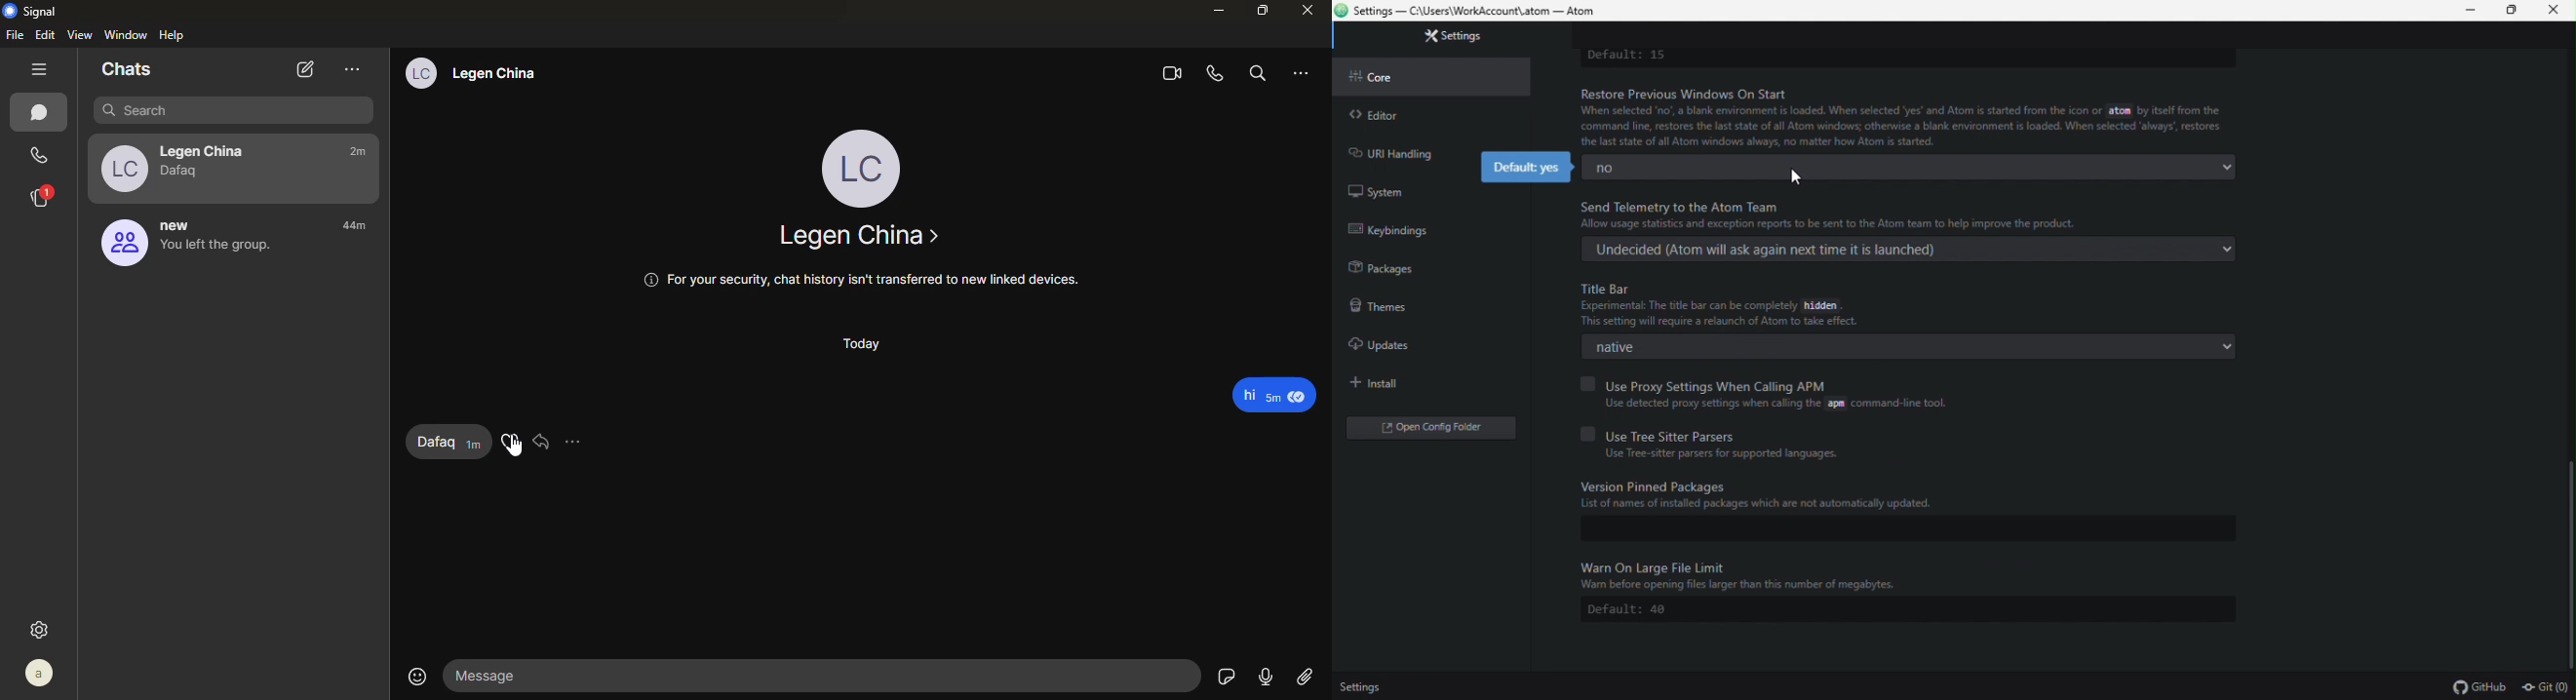 The height and width of the screenshot is (700, 2576). I want to click on more, so click(574, 442).